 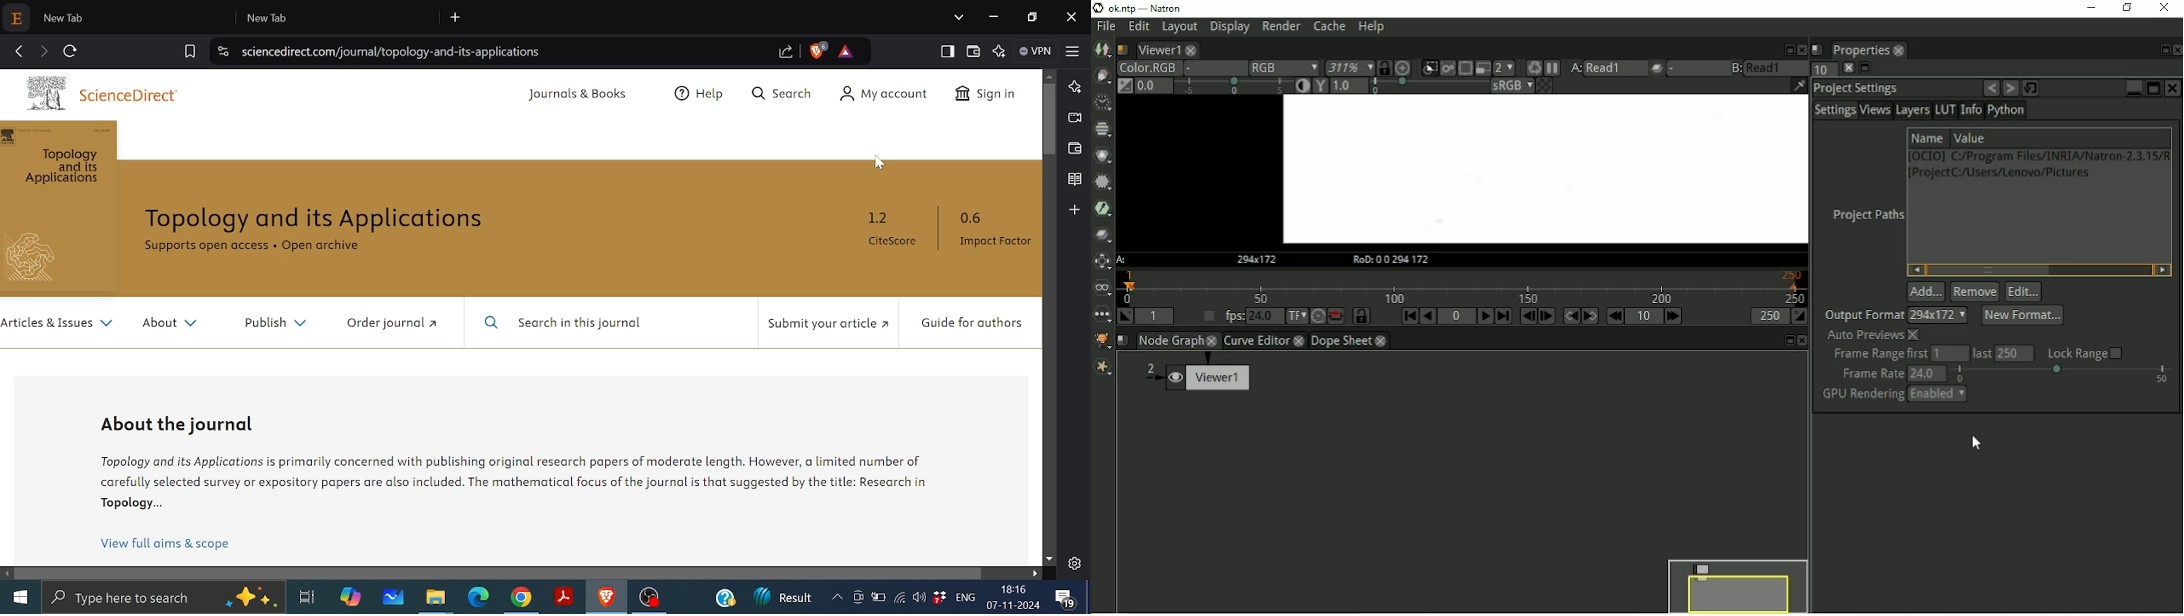 What do you see at coordinates (190, 51) in the screenshot?
I see `Bookmark this tab` at bounding box center [190, 51].